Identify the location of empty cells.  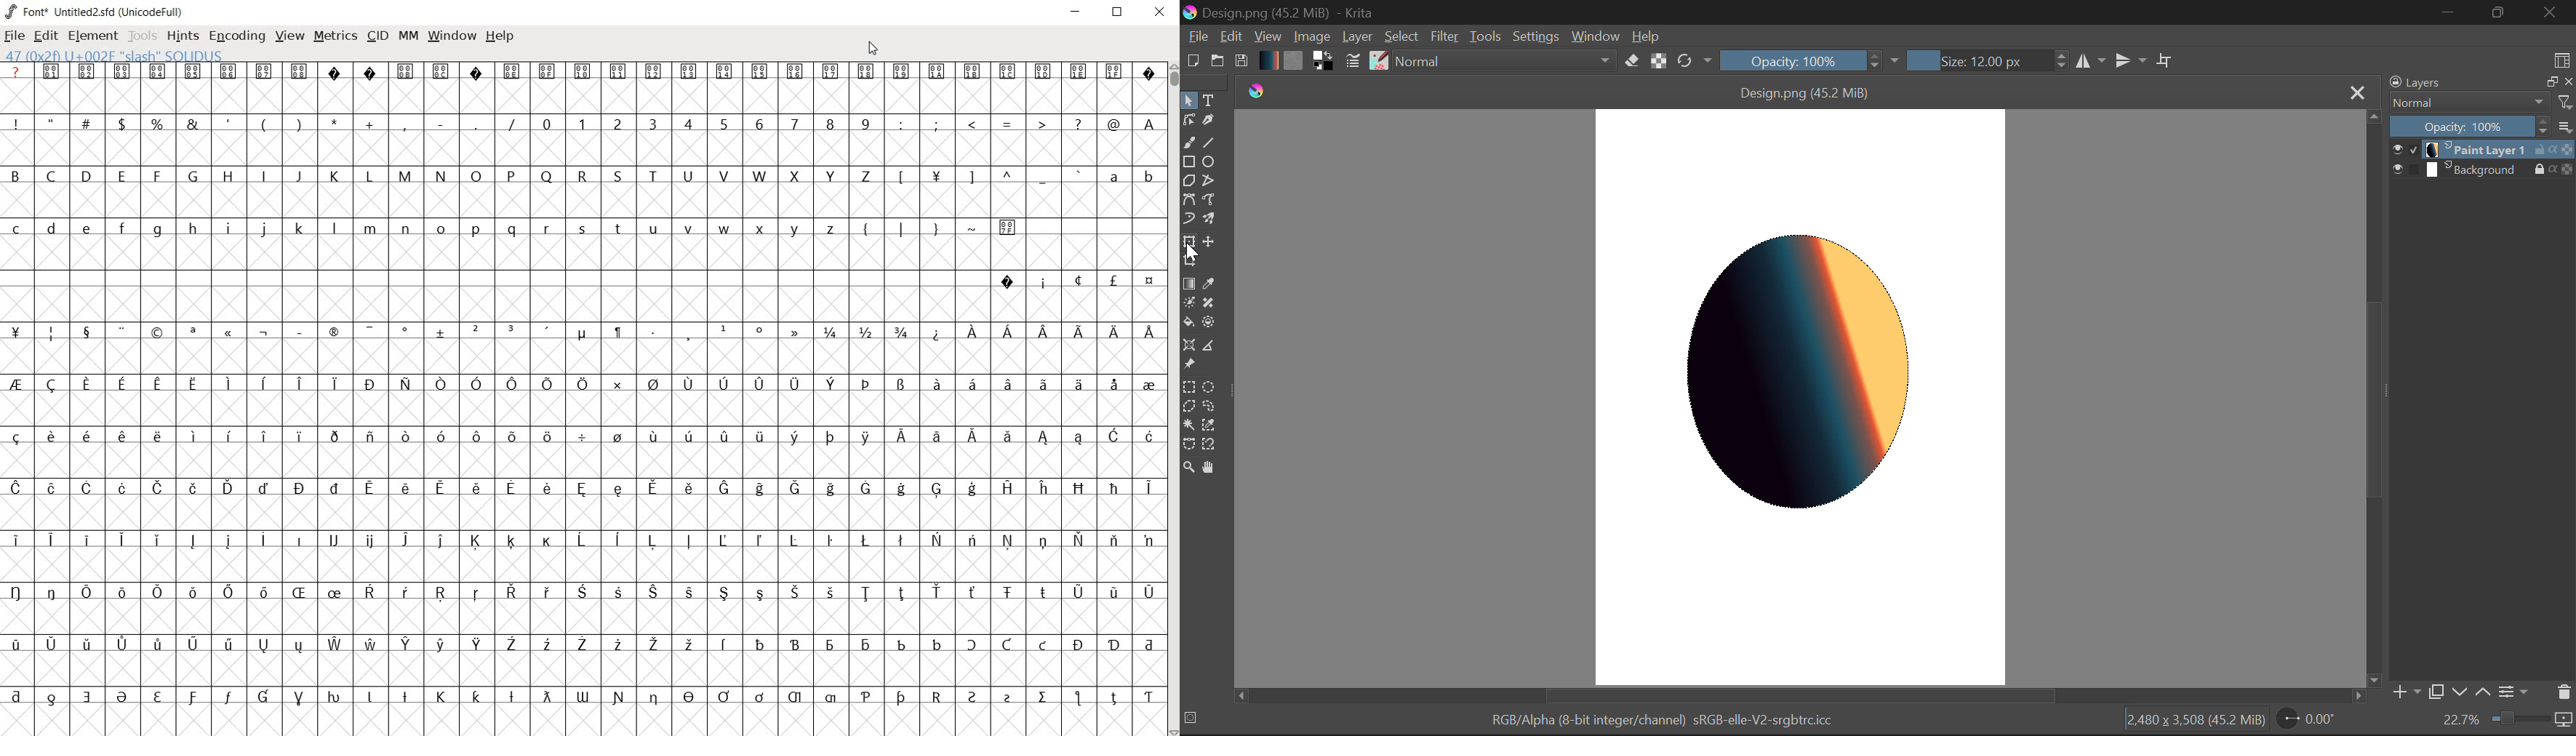
(582, 669).